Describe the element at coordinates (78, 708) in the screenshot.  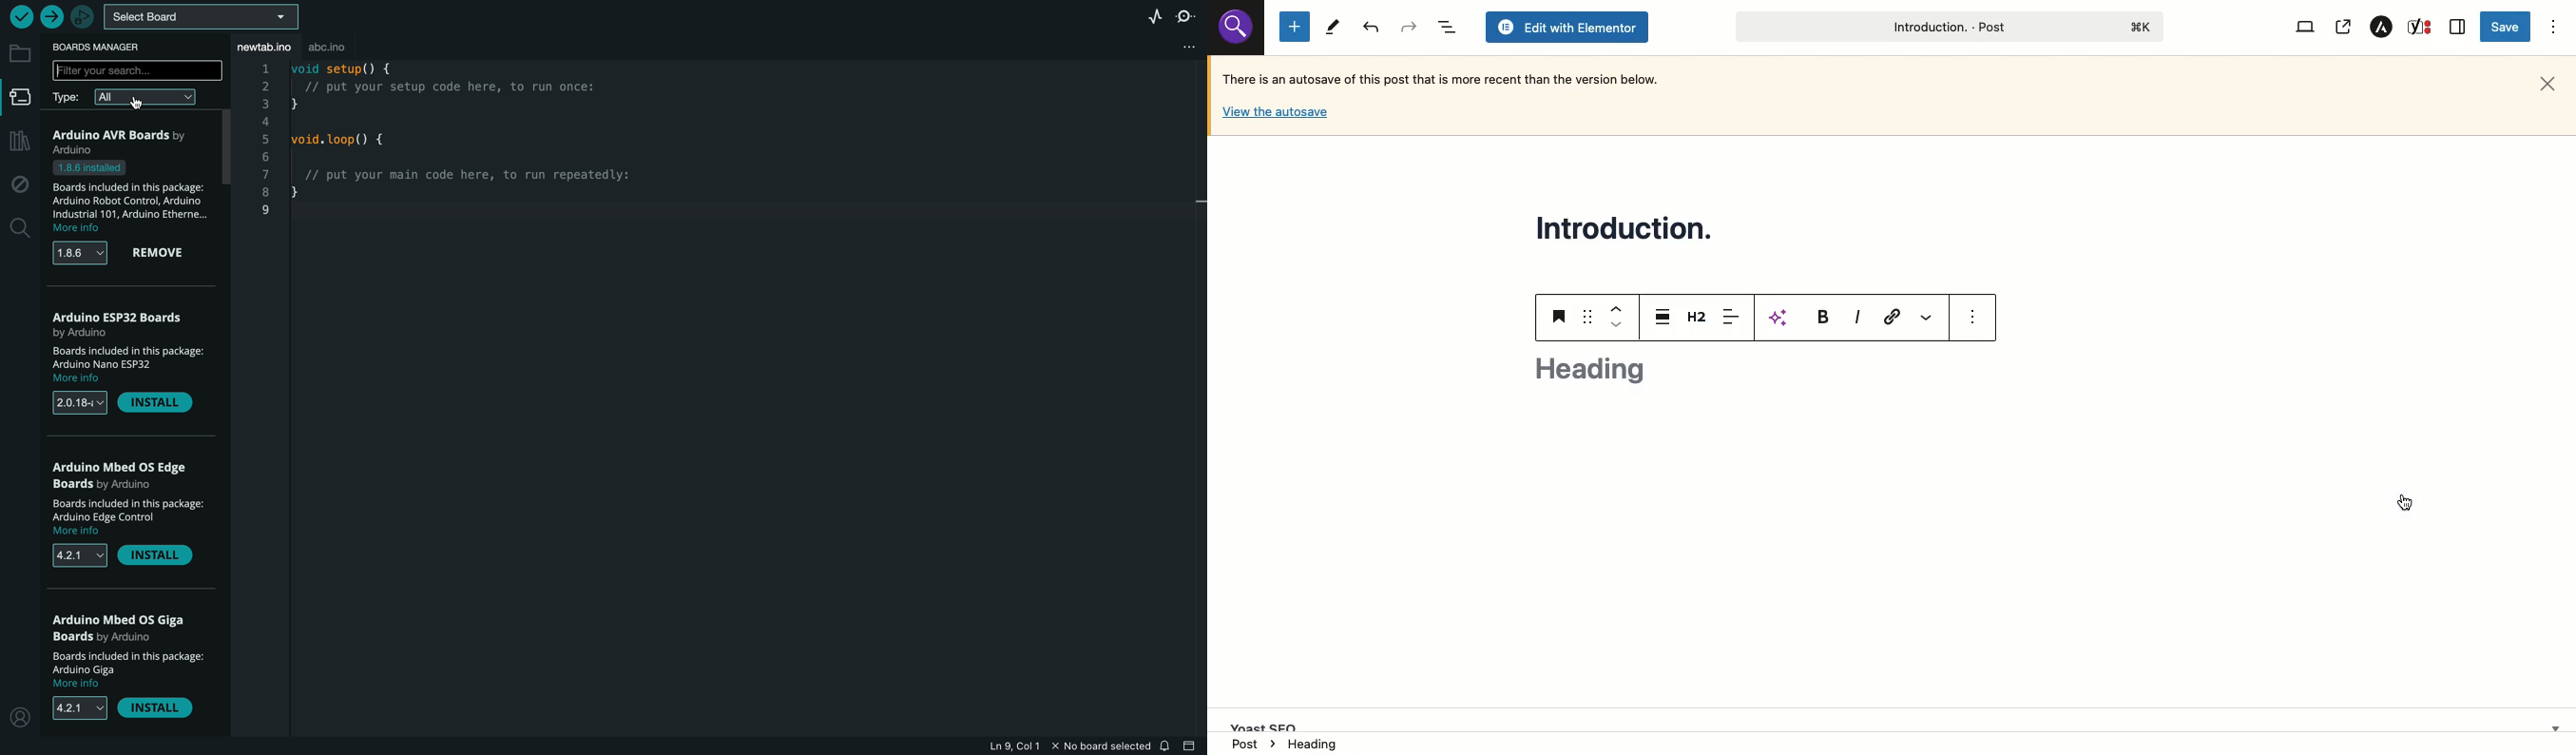
I see `versions` at that location.